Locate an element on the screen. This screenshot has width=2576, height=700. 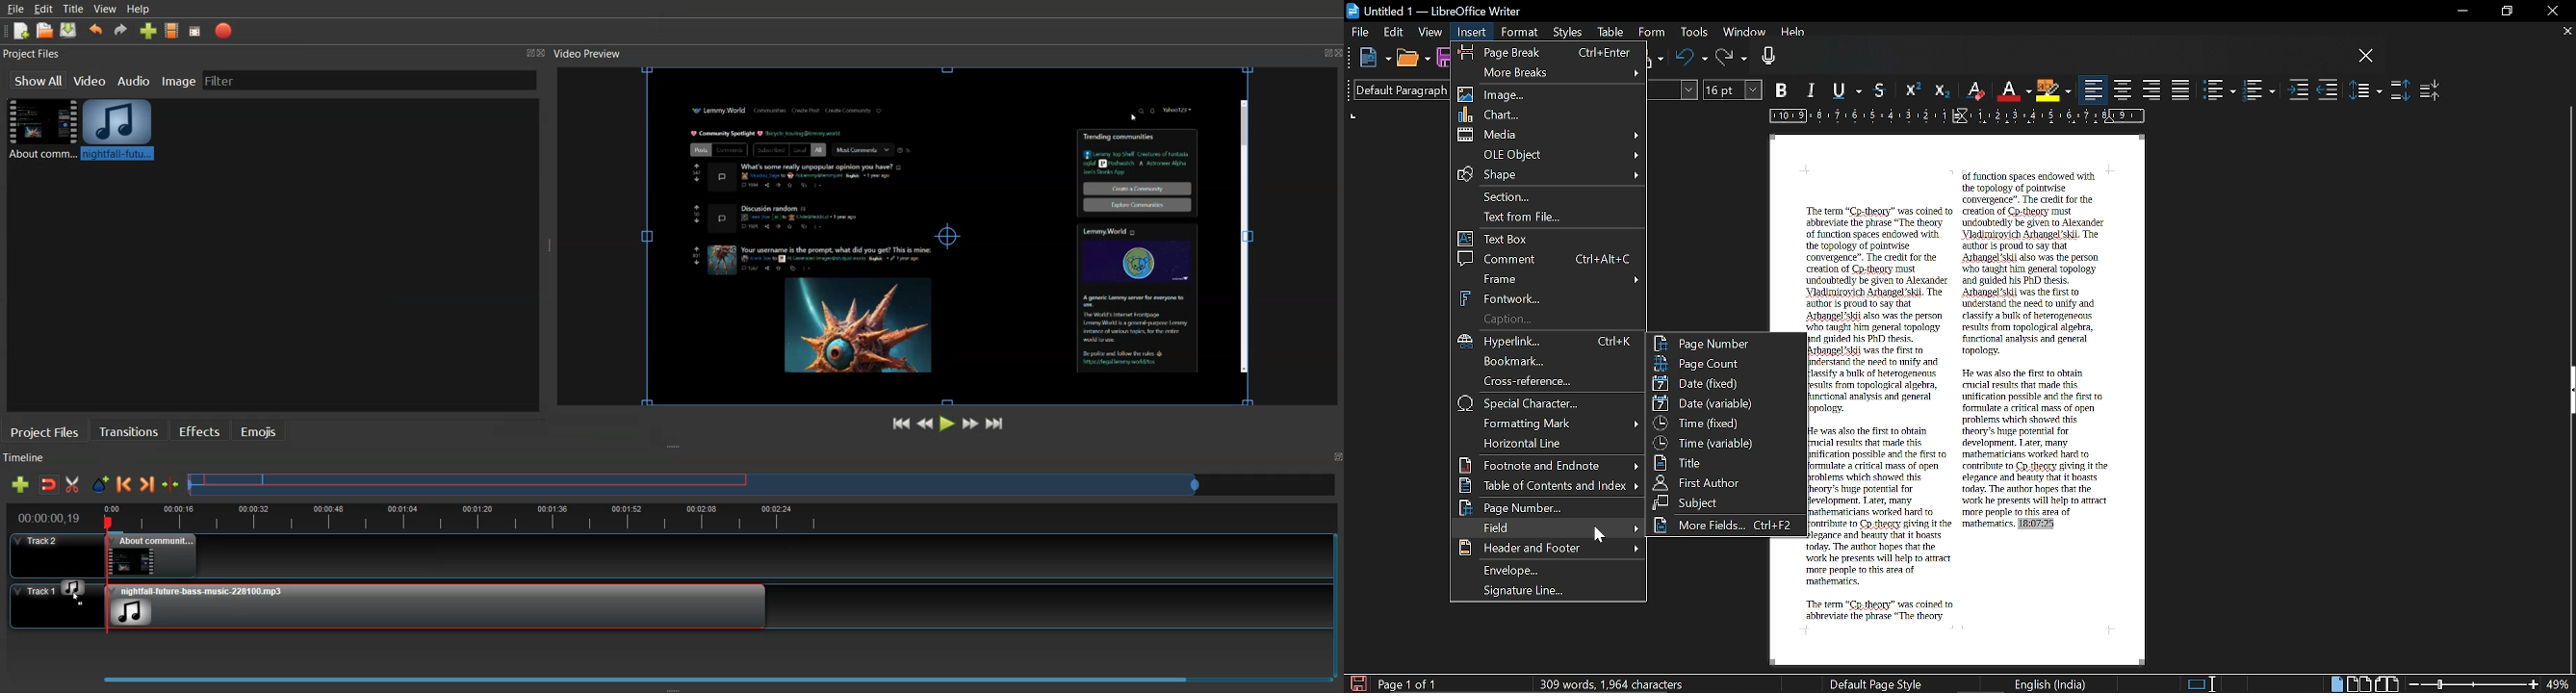
Maximize is located at coordinates (1336, 457).